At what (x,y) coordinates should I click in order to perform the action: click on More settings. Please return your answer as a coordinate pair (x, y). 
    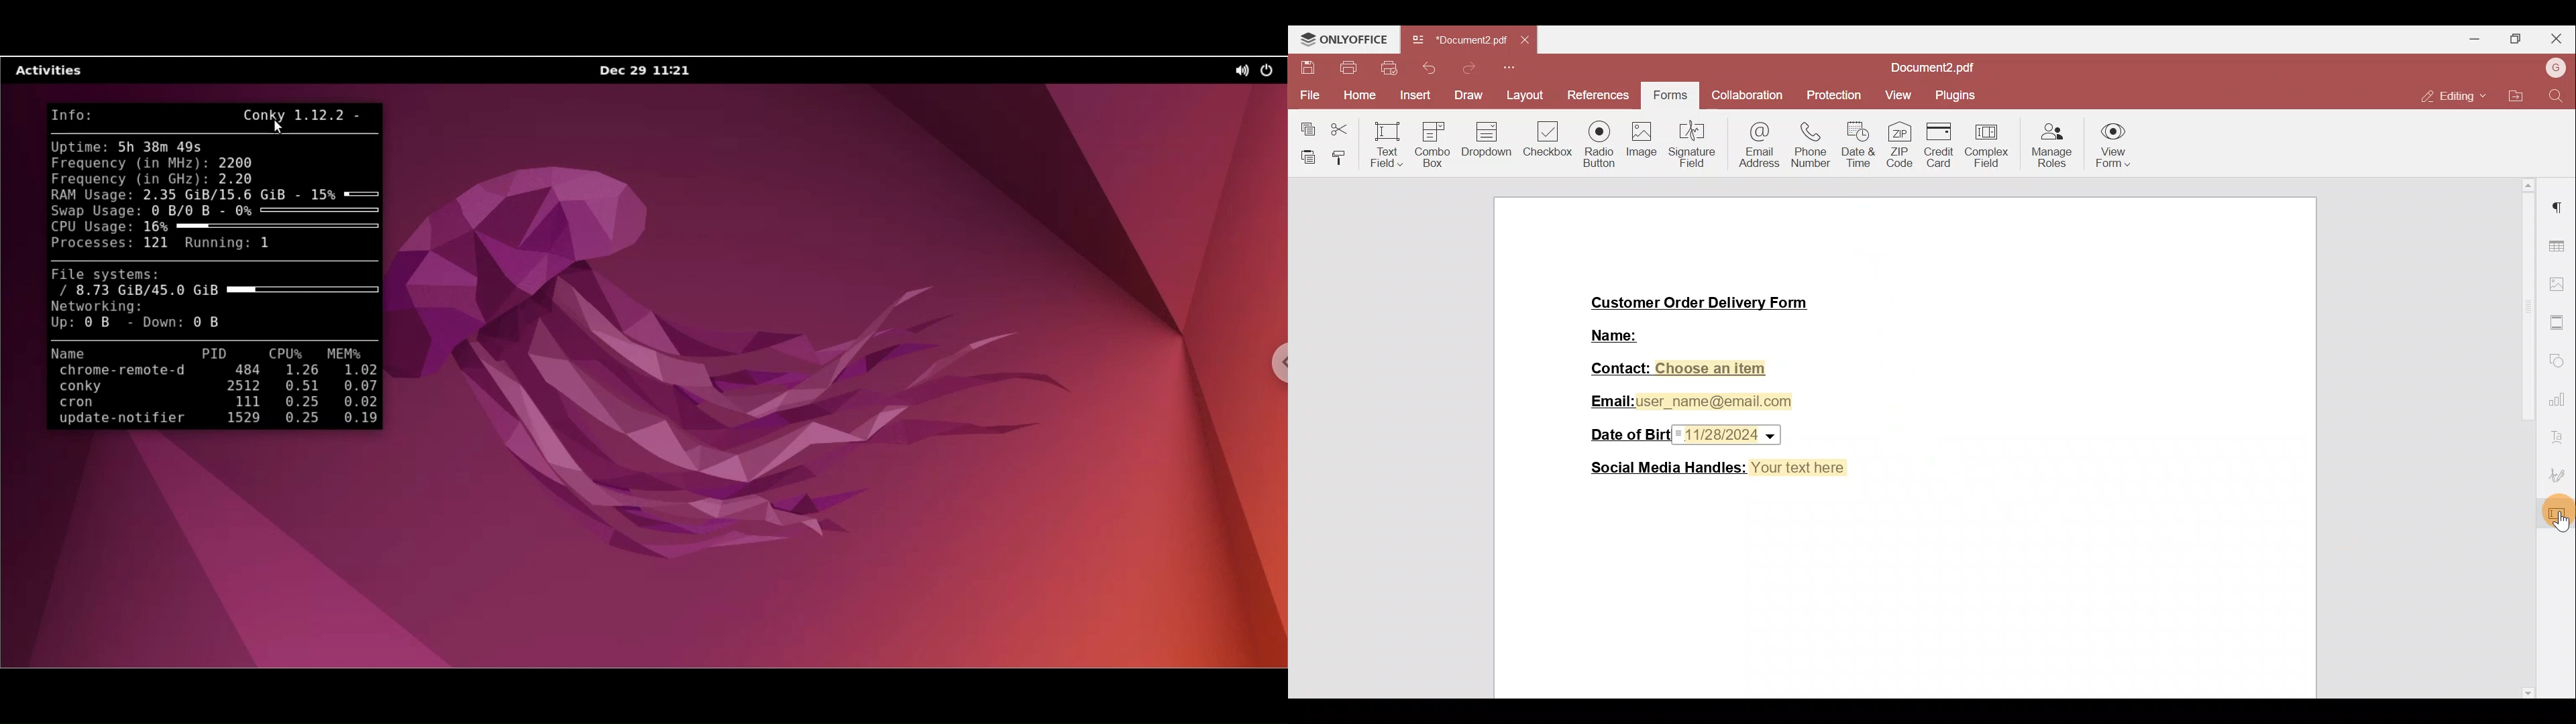
    Looking at the image, I should click on (2559, 322).